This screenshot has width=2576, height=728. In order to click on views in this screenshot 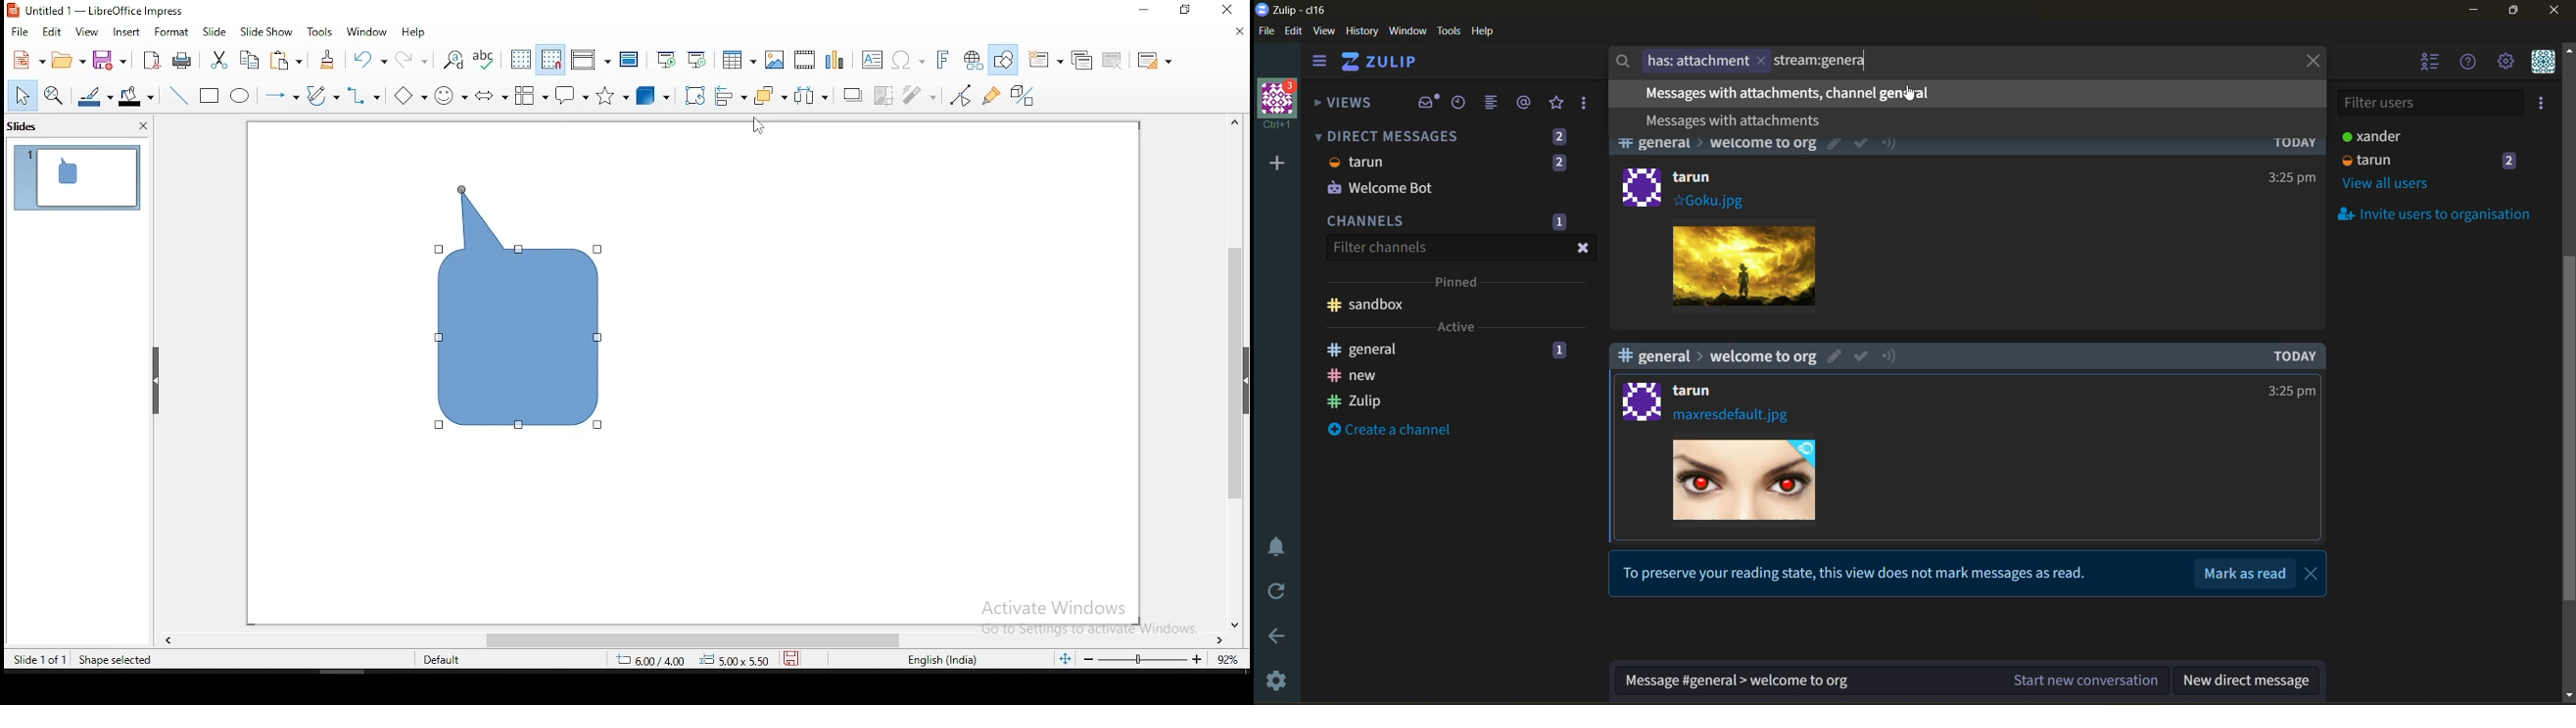, I will do `click(1349, 103)`.